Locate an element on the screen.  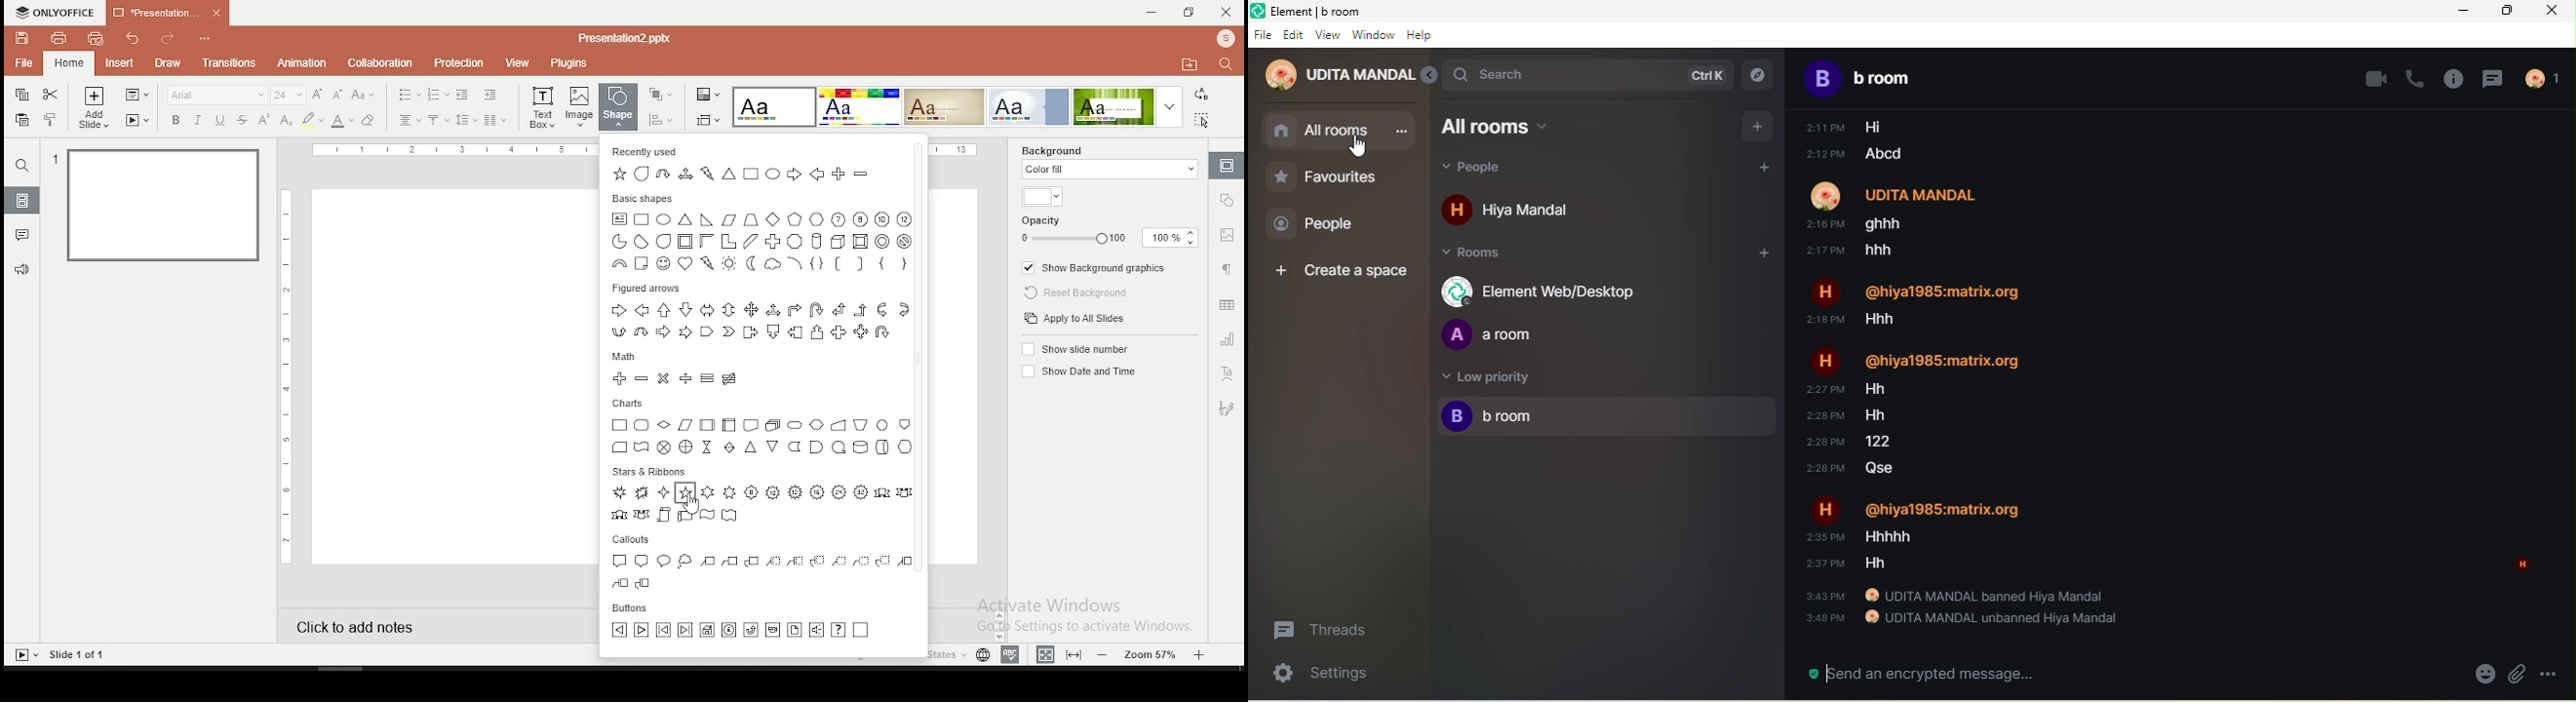
presentation2.pptx is located at coordinates (621, 39).